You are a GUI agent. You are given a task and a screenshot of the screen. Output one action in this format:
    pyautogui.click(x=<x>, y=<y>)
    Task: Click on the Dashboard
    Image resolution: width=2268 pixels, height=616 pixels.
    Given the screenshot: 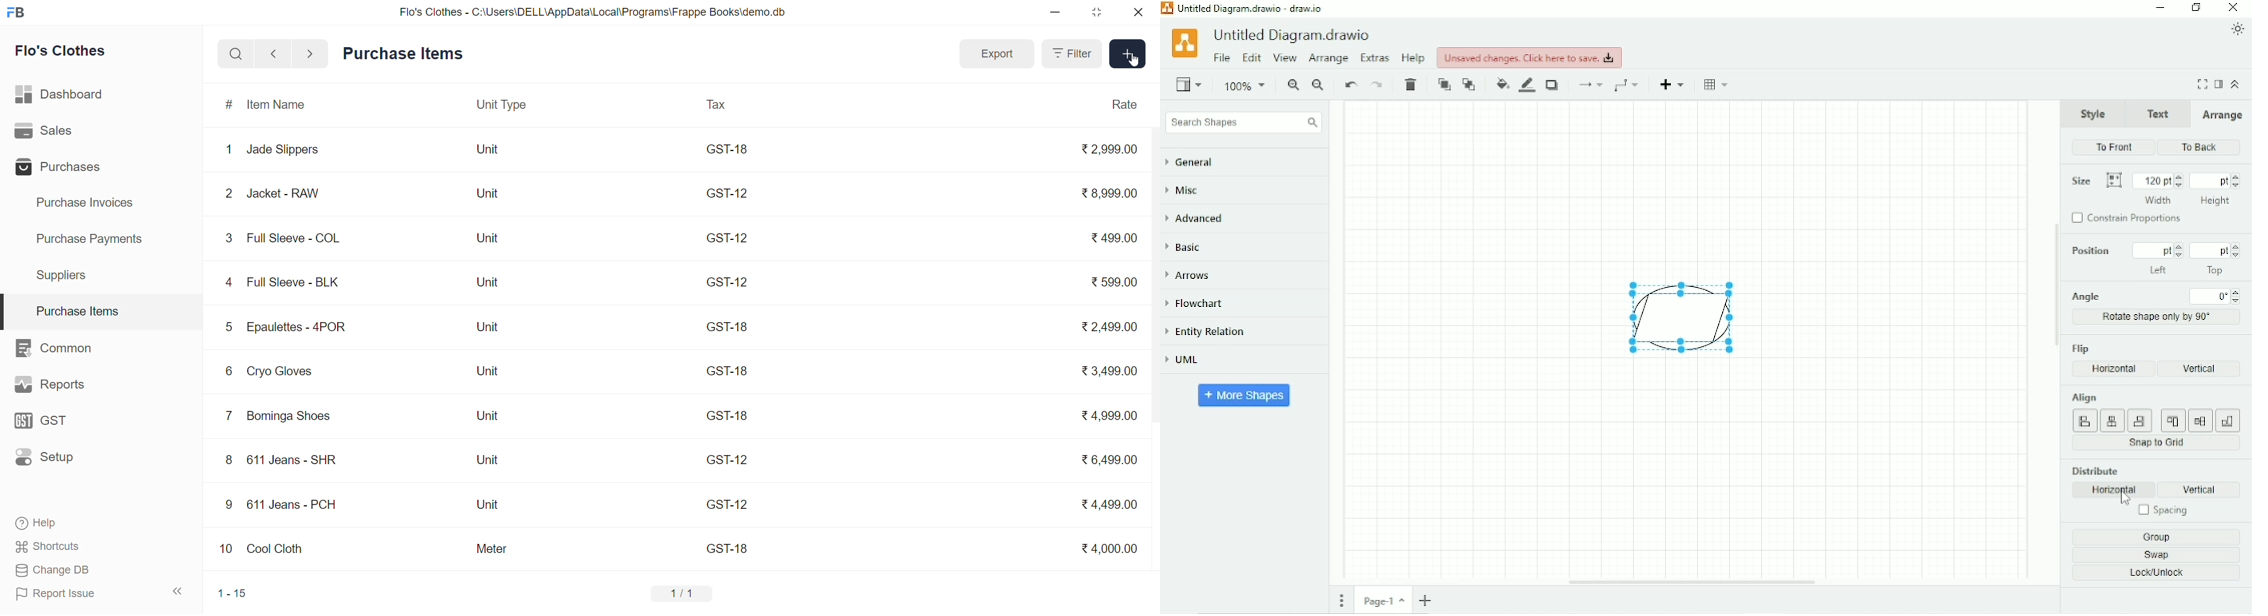 What is the action you would take?
    pyautogui.click(x=65, y=92)
    